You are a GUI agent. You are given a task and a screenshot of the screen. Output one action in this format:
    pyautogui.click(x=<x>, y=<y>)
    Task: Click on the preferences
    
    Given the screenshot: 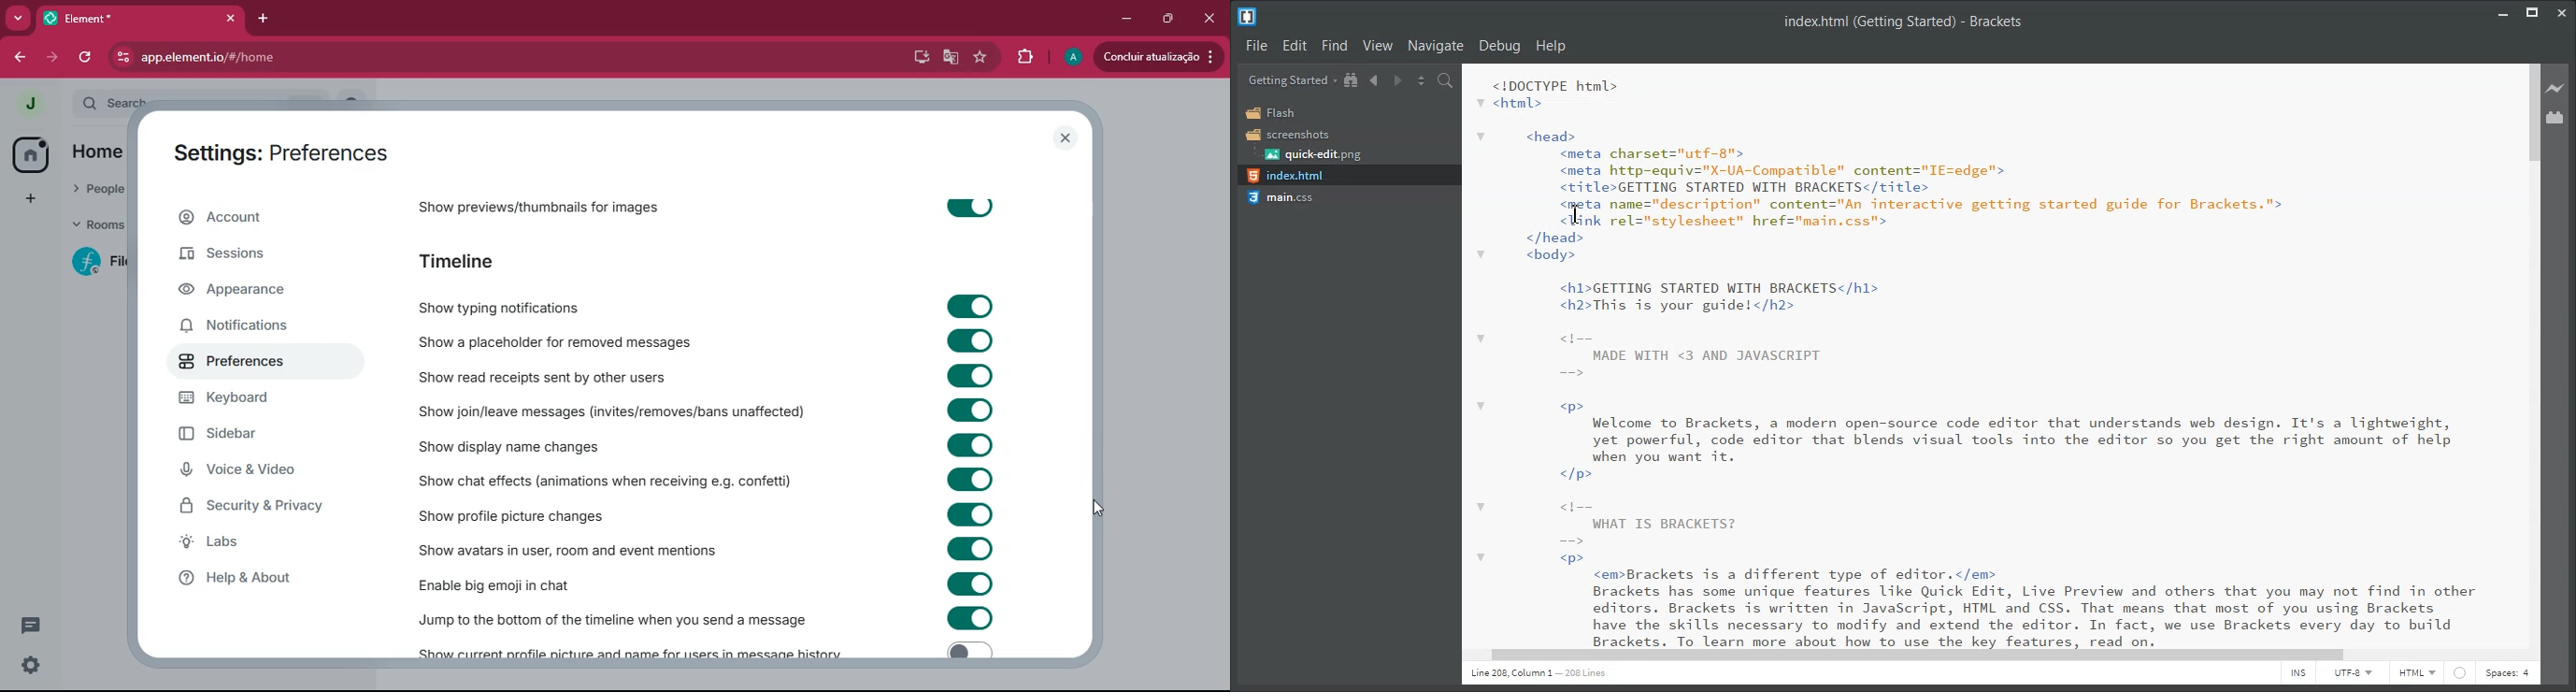 What is the action you would take?
    pyautogui.click(x=236, y=363)
    